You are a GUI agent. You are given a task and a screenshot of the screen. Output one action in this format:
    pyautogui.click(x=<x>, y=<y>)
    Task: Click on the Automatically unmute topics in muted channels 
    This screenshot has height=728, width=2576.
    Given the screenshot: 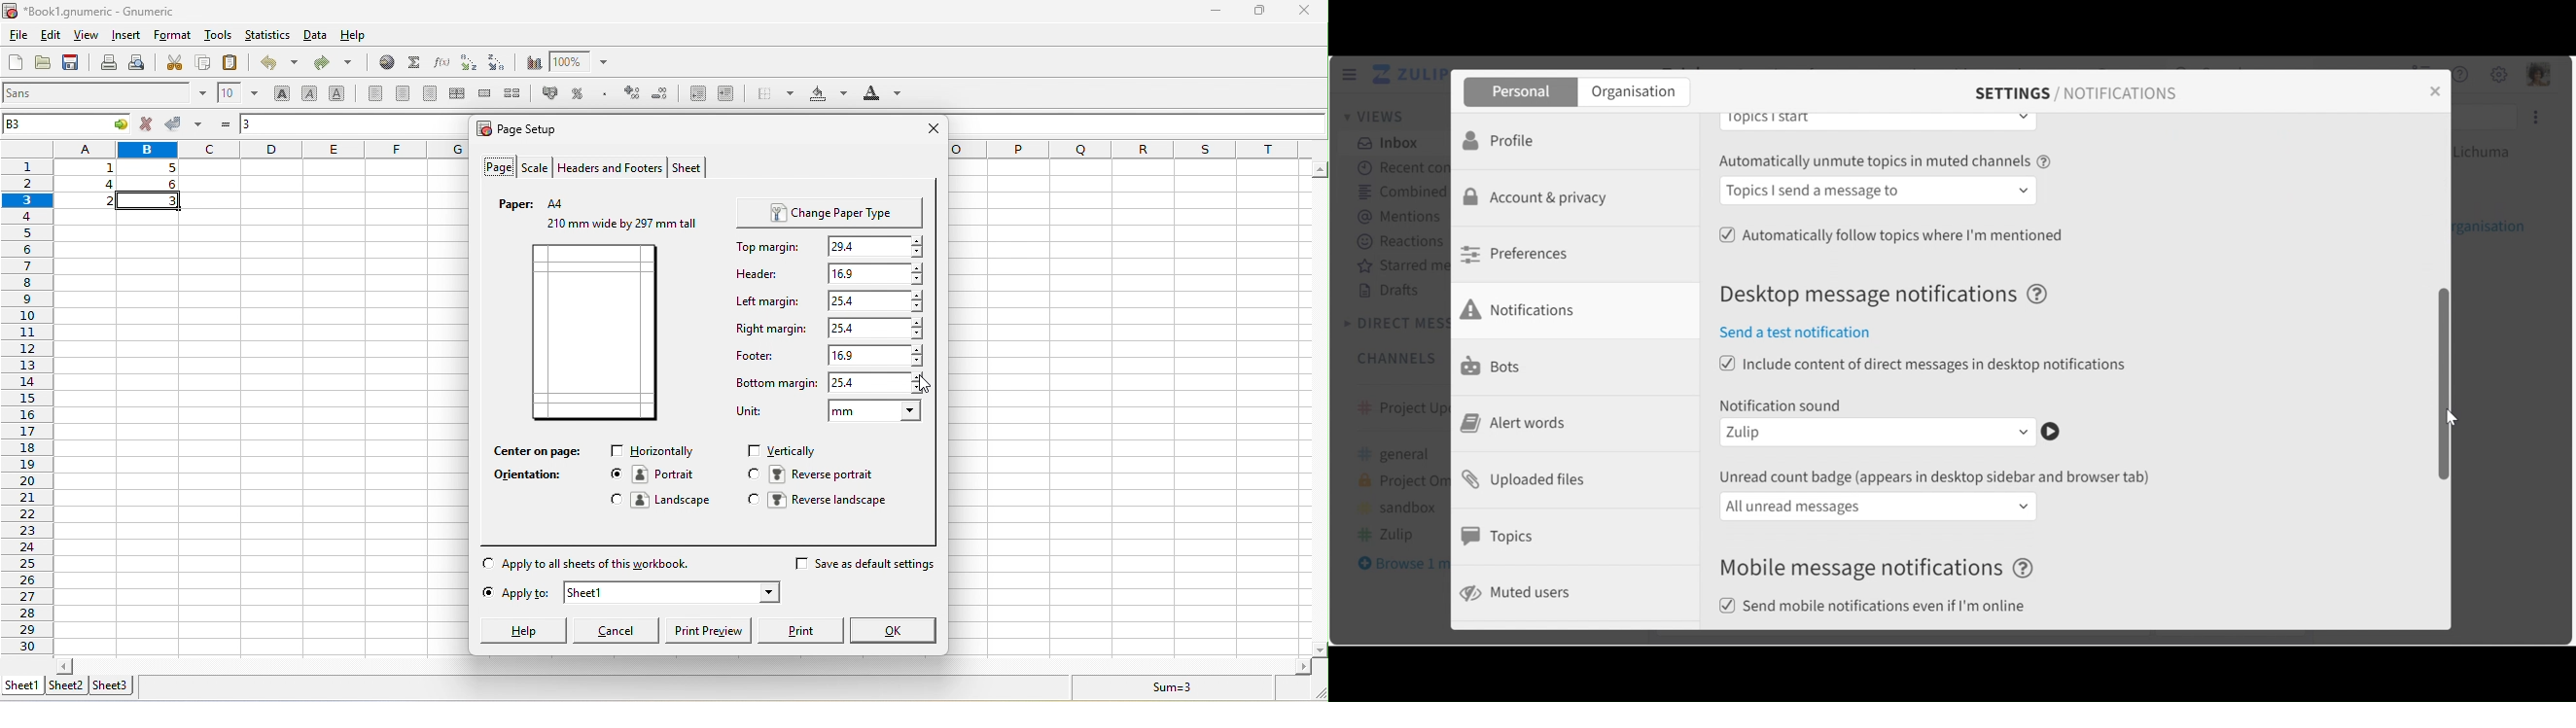 What is the action you would take?
    pyautogui.click(x=1887, y=163)
    